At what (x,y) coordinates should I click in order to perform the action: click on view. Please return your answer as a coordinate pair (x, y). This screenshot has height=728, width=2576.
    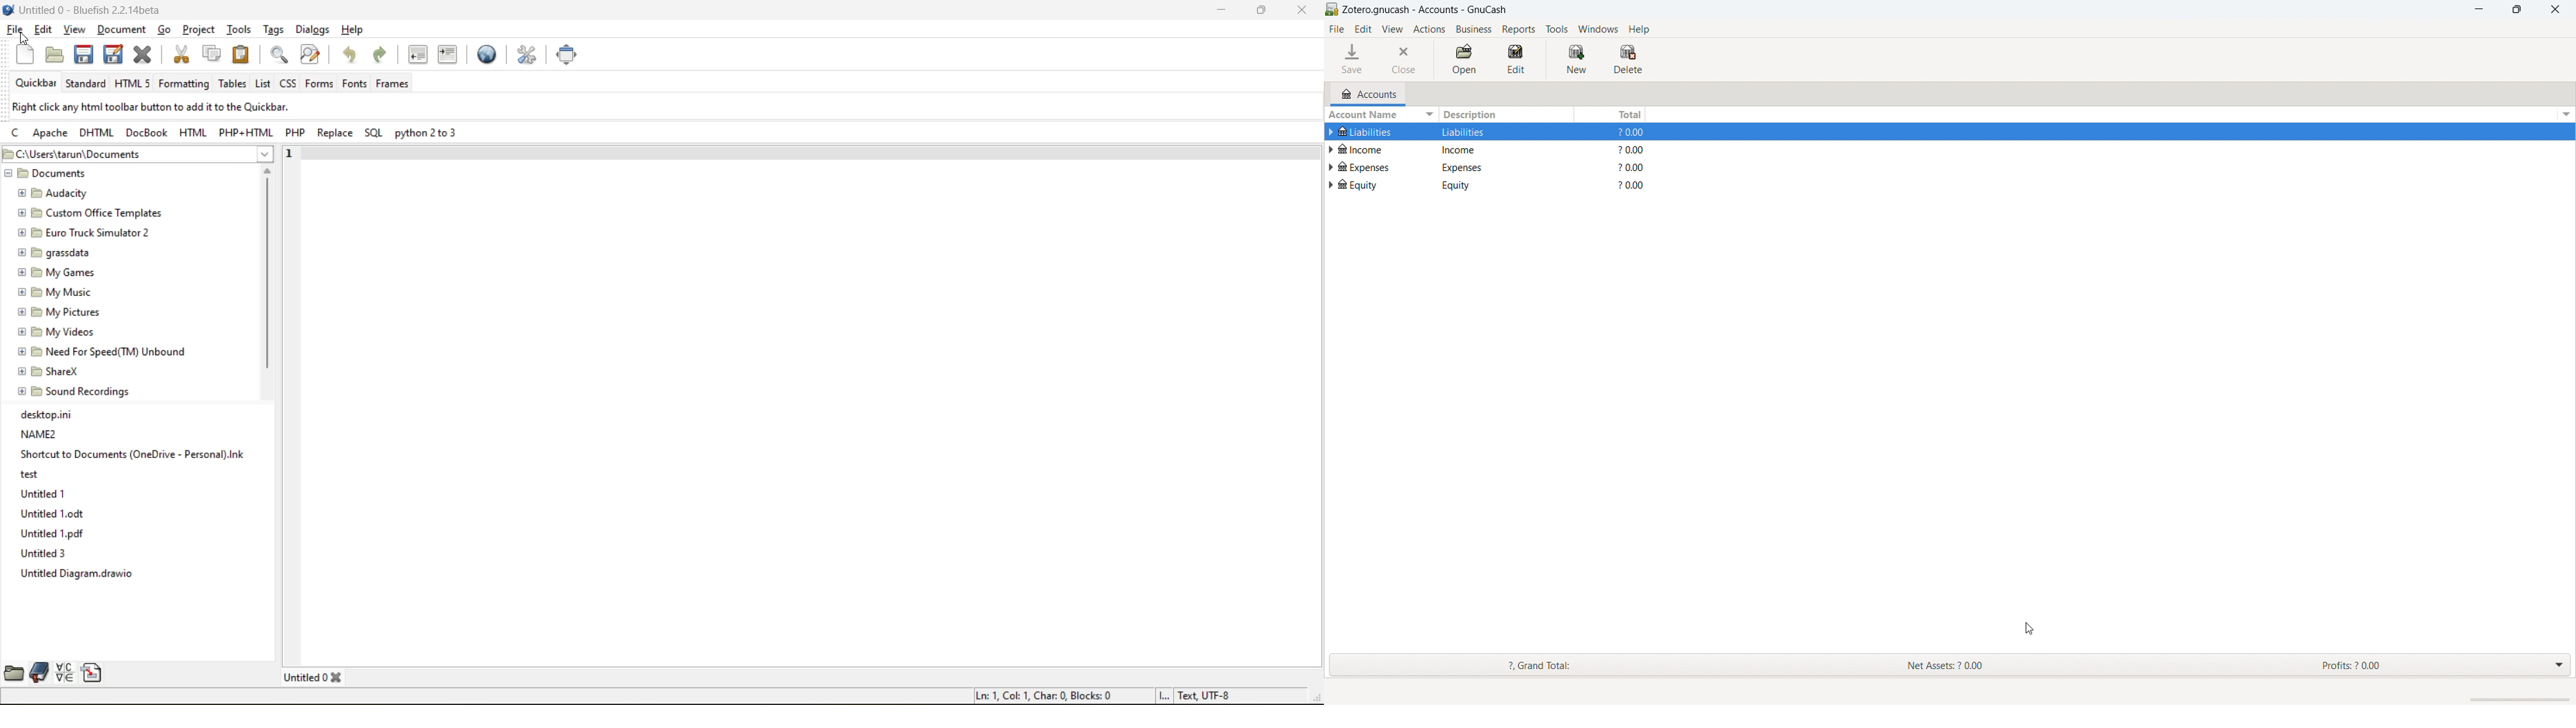
    Looking at the image, I should click on (72, 28).